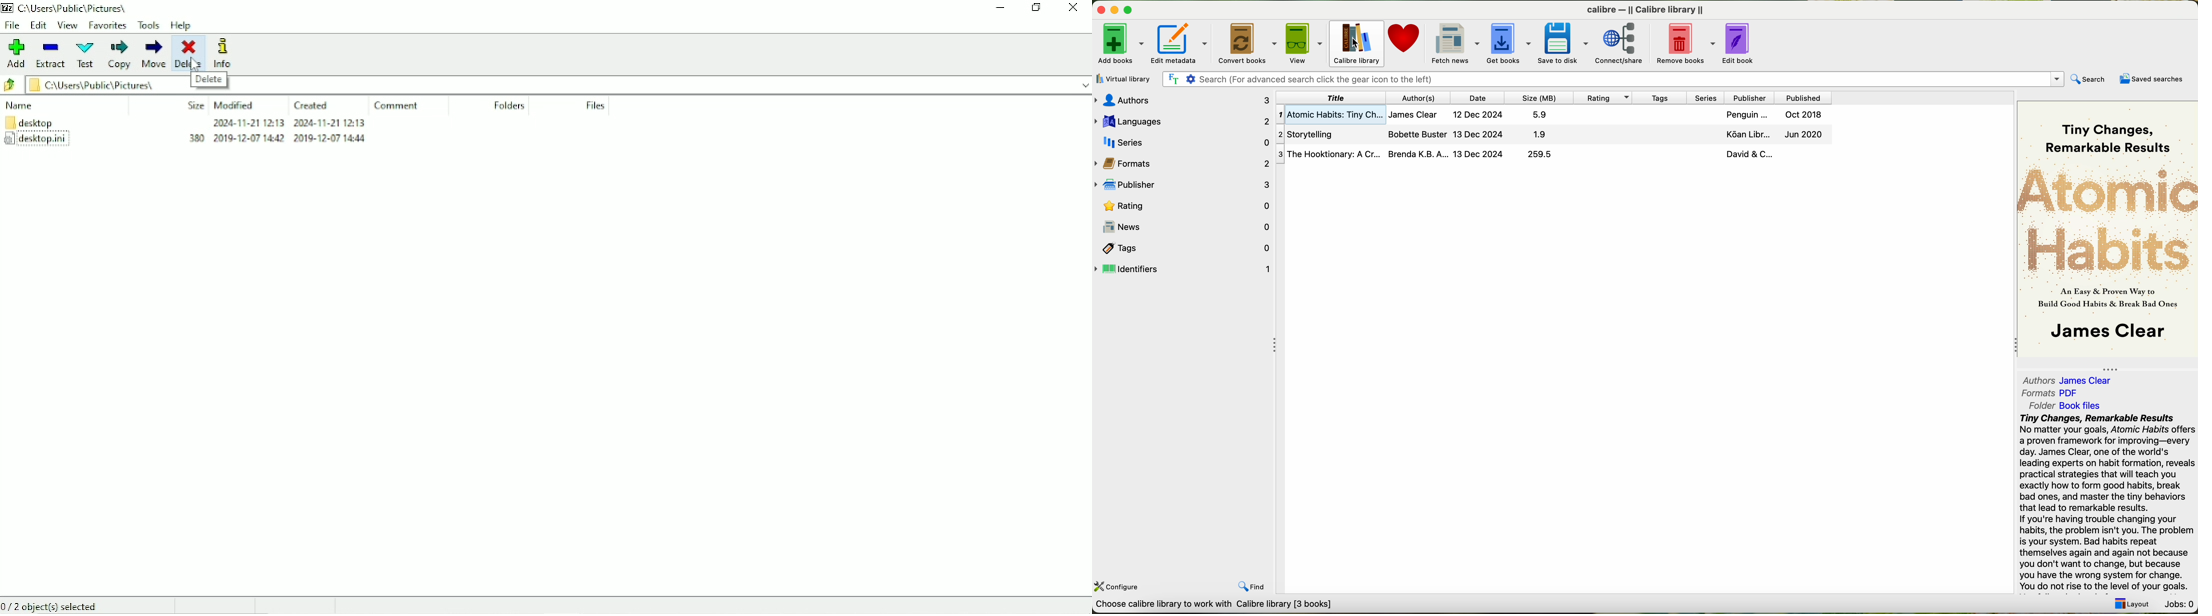 This screenshot has height=616, width=2212. I want to click on Tiny Changes, Remarkable Results
No matter your goals, Atomic Habits o
a proven framework for improving—ev
day. James Clear, one of the world's
leading experts on habit formation, rex
practical strategies that will teach you
exactly how to form good habits, brea
bad ones, and master the tiny behavio
that lead to remarkable results.

If you're having trouble changing your
habits, the problem isn't you. The prok
is your system. Bad habits repeat
themselves again and again not becat
you don't want to change, but becaus
vou have the wrona svstem for chanas, so click(2107, 501).